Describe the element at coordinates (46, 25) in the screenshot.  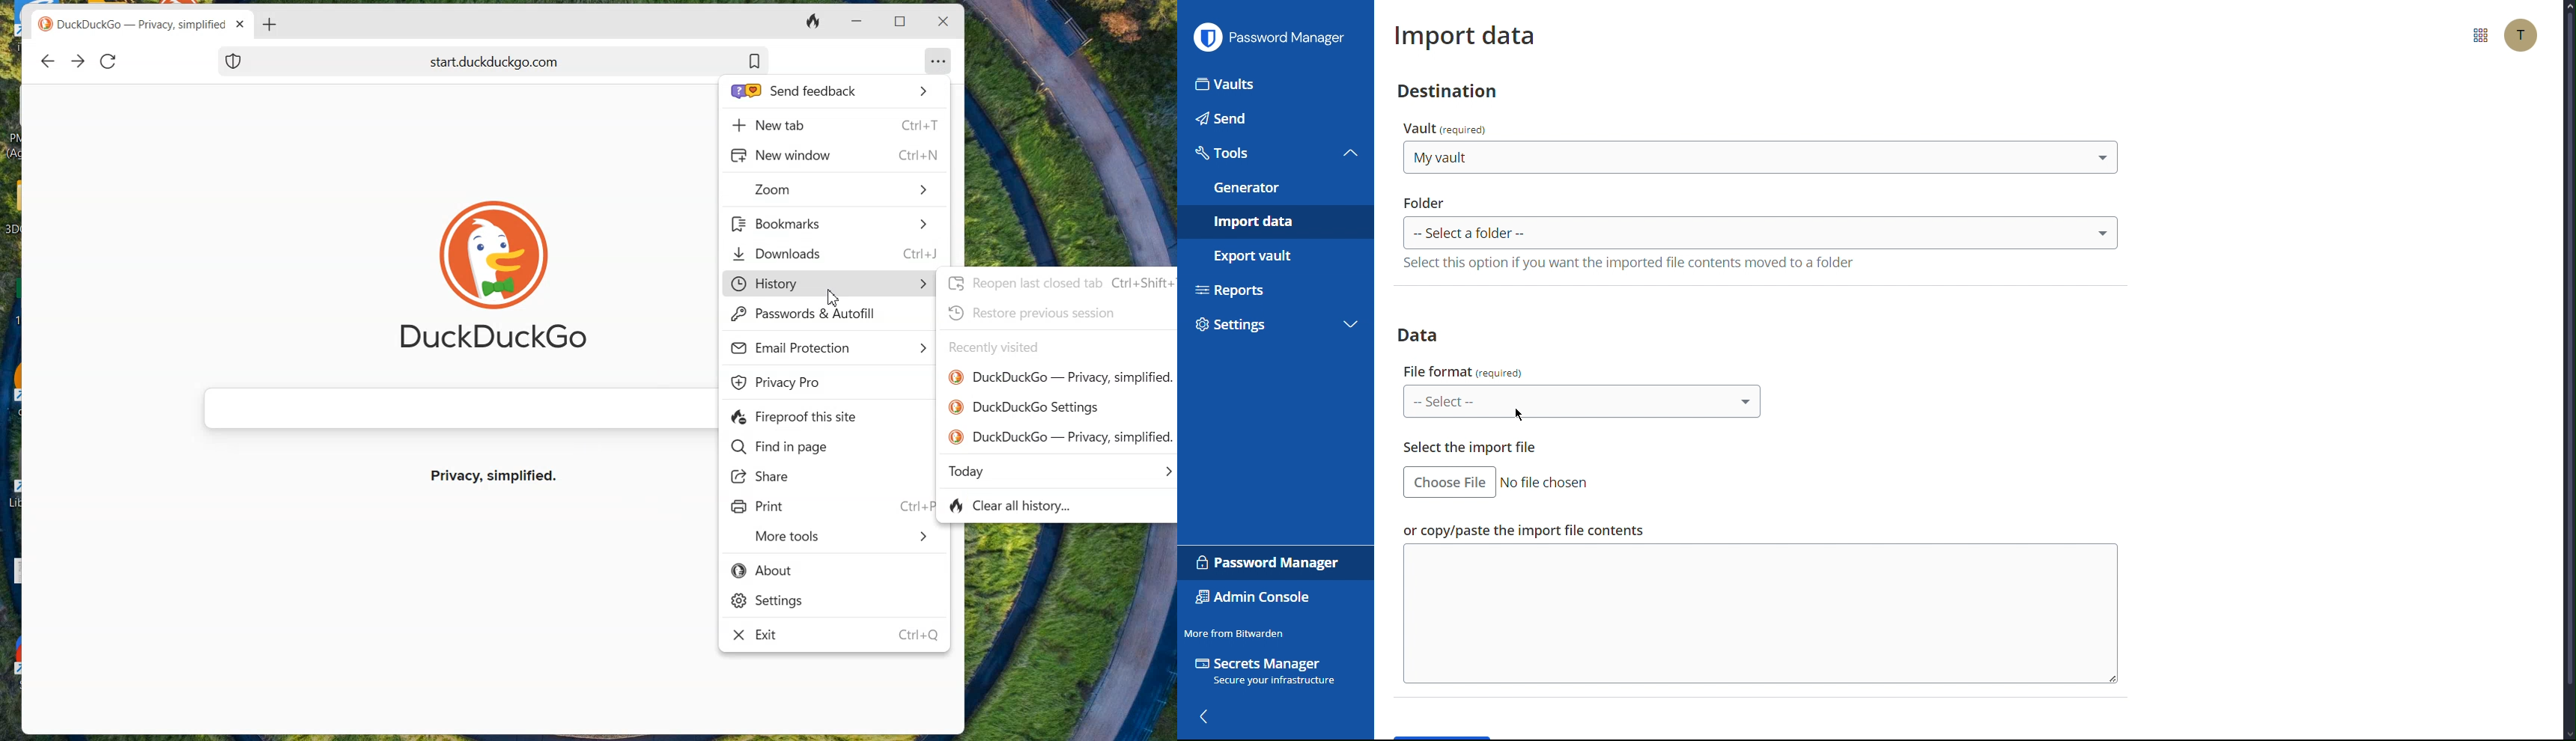
I see `duckduck go logo` at that location.